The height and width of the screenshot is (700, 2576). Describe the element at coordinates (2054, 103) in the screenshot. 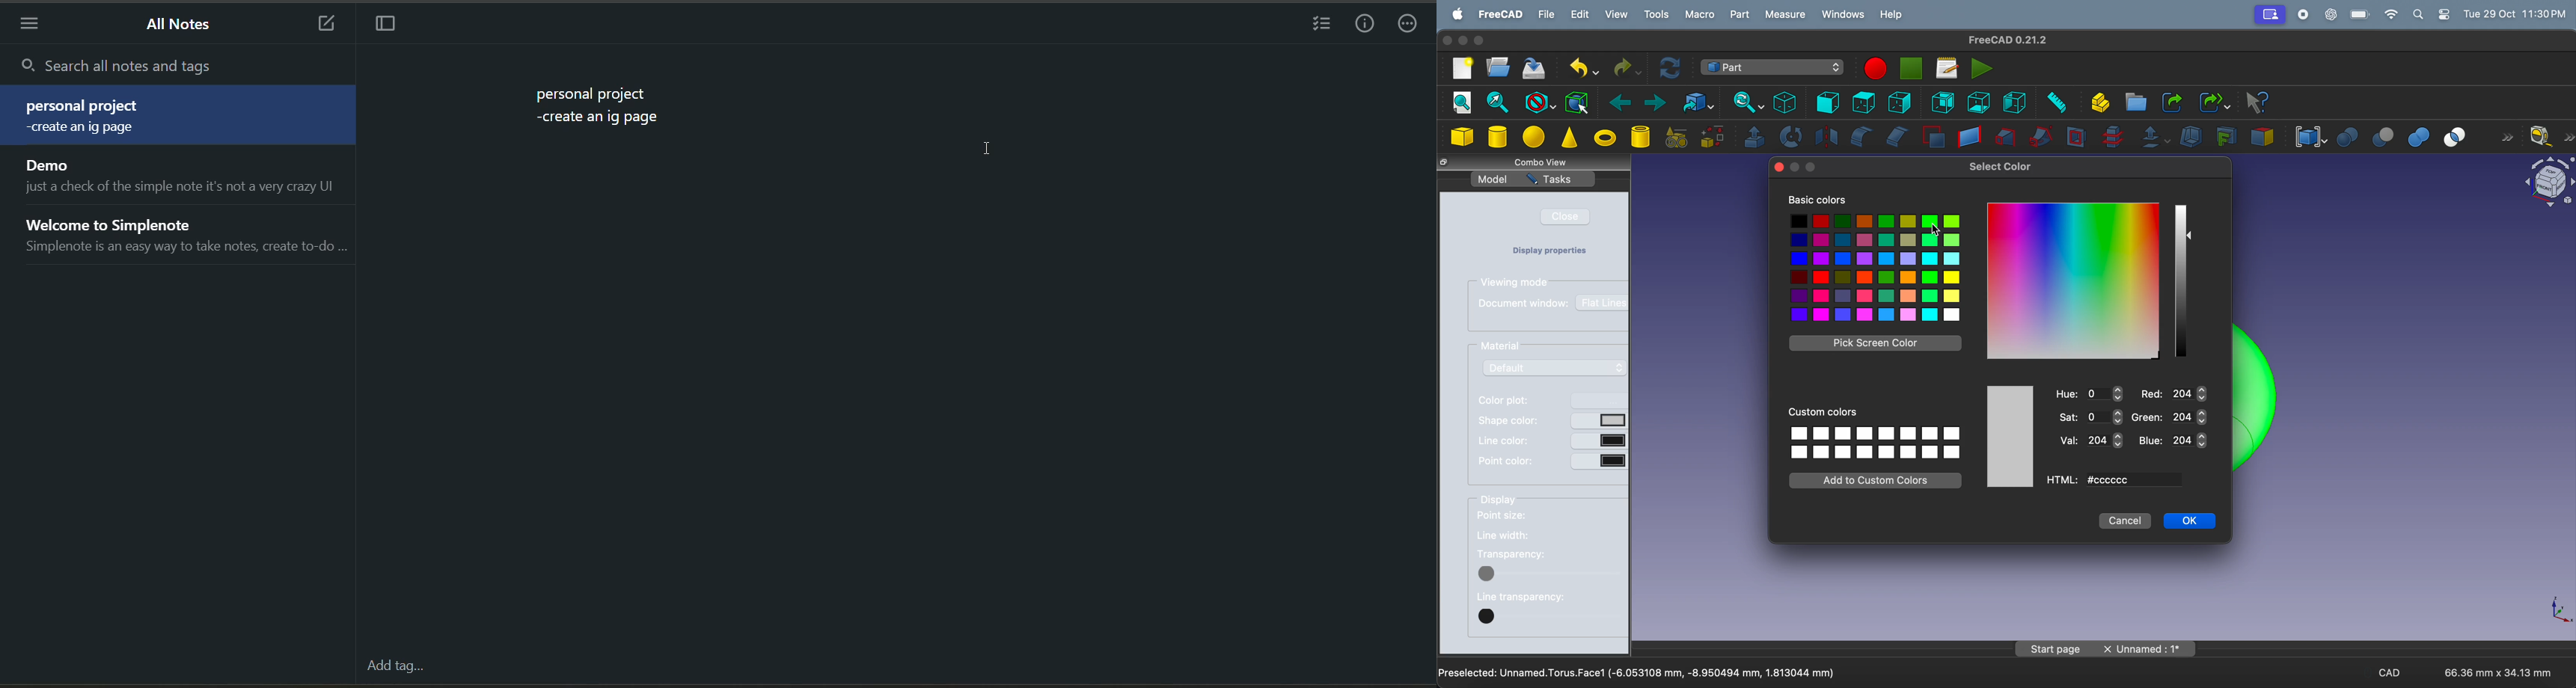

I see `measure distance` at that location.